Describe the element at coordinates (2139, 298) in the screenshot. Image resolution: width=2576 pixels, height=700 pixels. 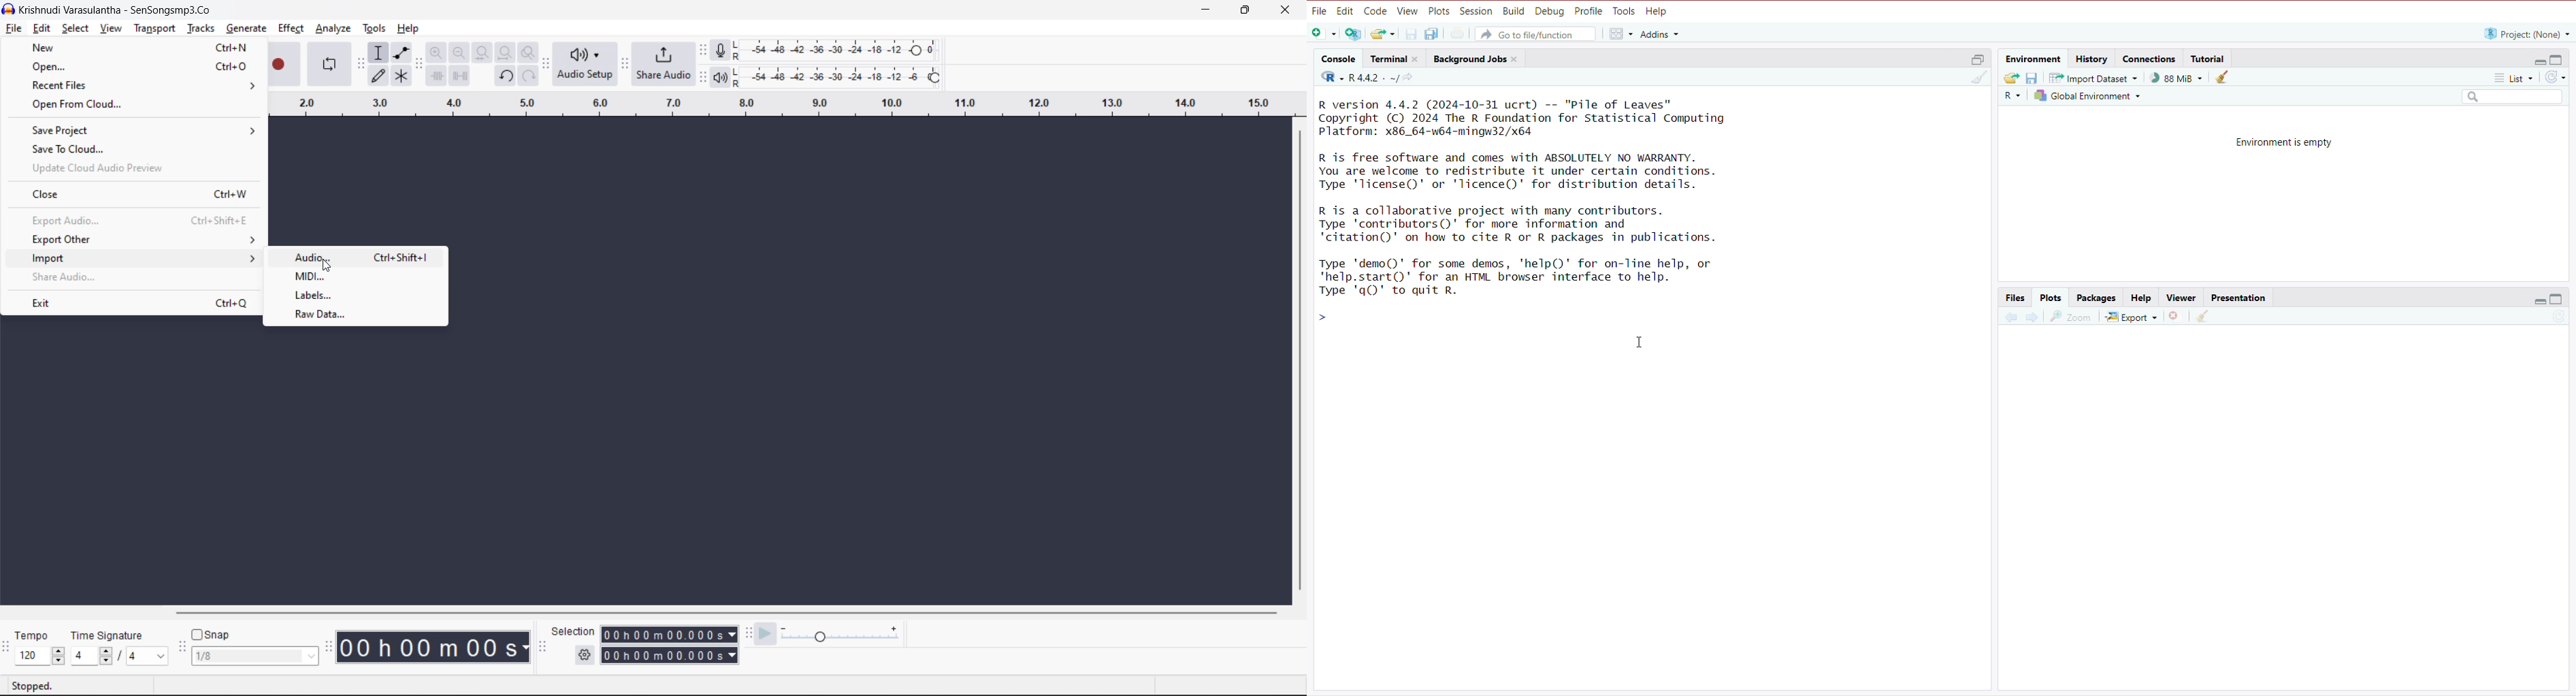
I see `help` at that location.